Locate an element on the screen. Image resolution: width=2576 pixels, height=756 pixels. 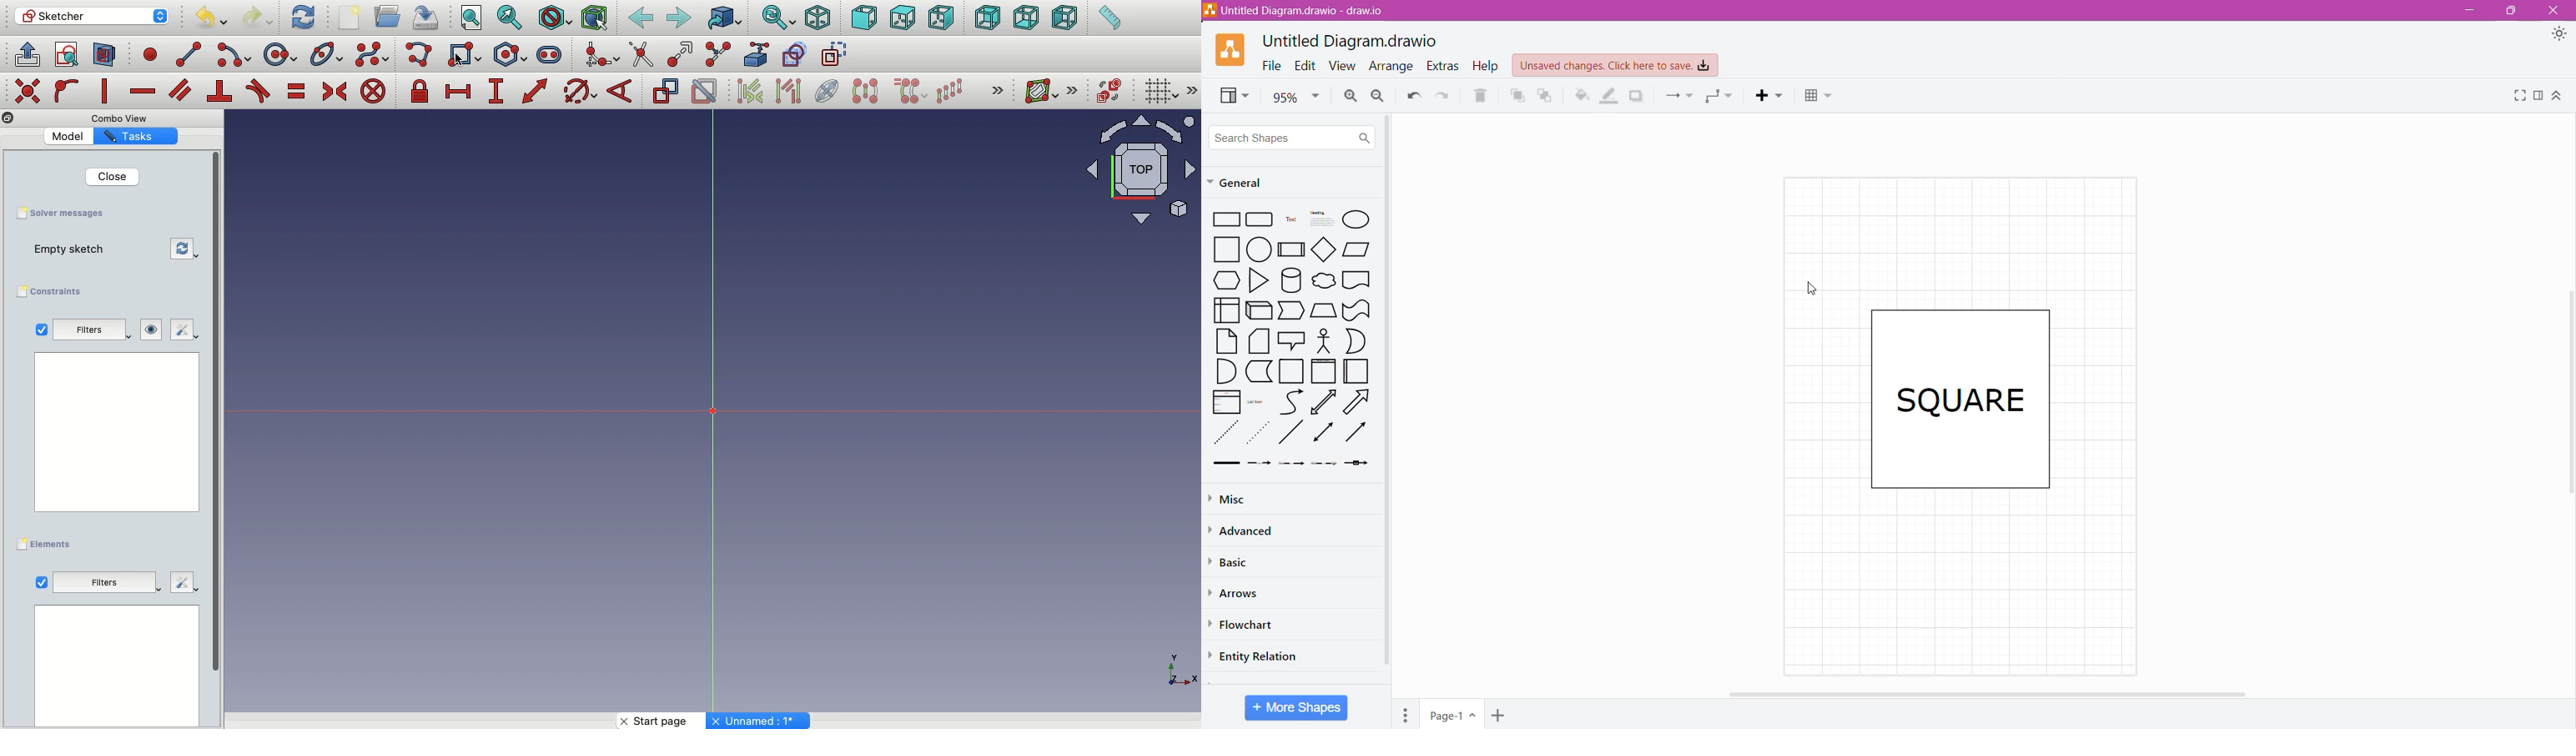
view sketch is located at coordinates (69, 56).